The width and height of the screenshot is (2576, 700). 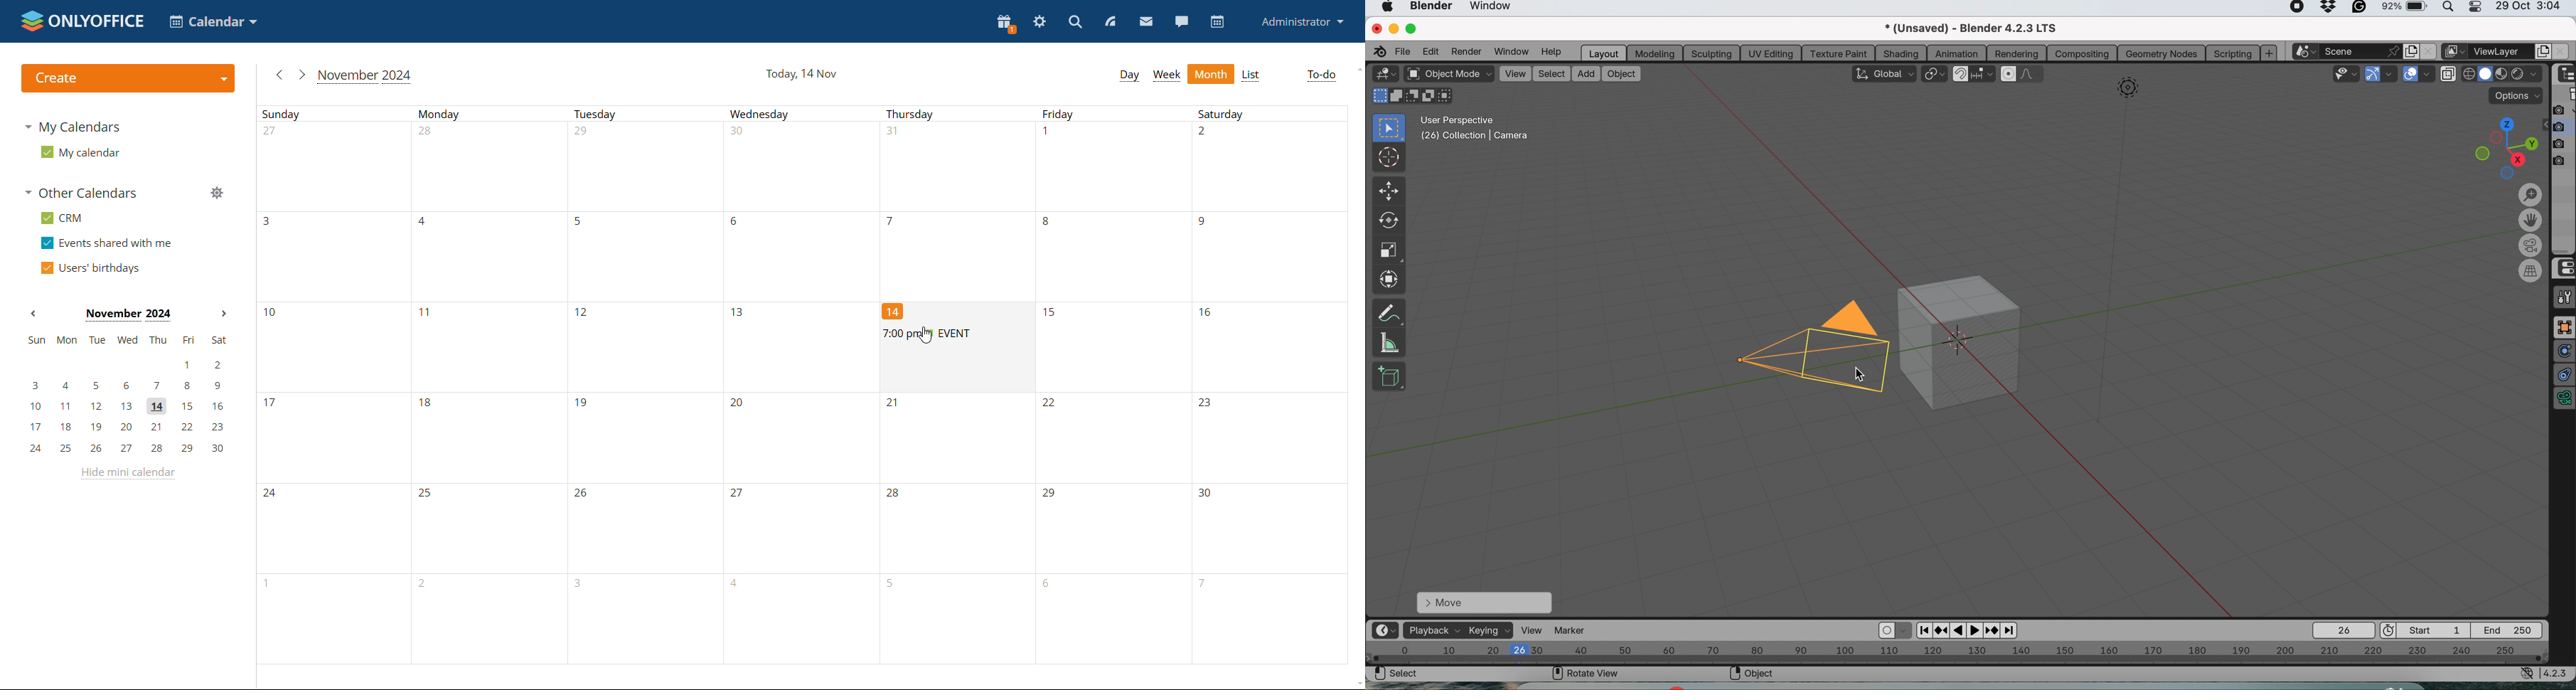 I want to click on number, so click(x=1209, y=135).